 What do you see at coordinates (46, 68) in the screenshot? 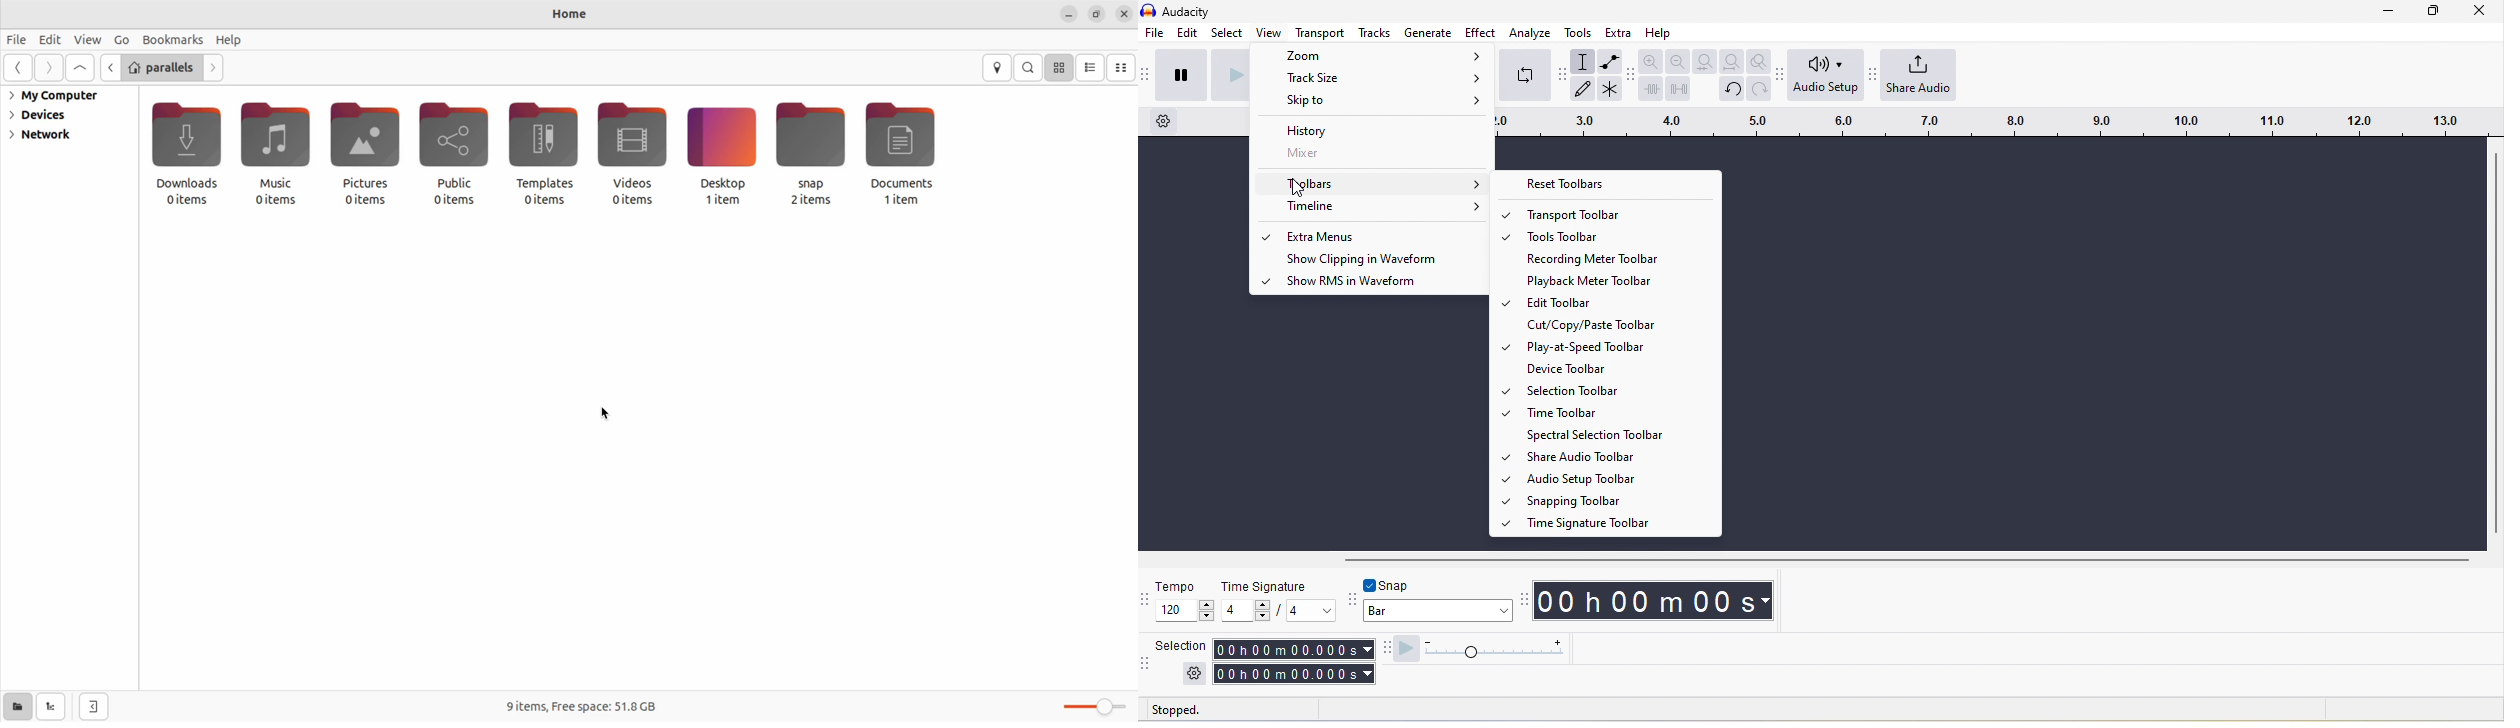
I see `Go forward` at bounding box center [46, 68].